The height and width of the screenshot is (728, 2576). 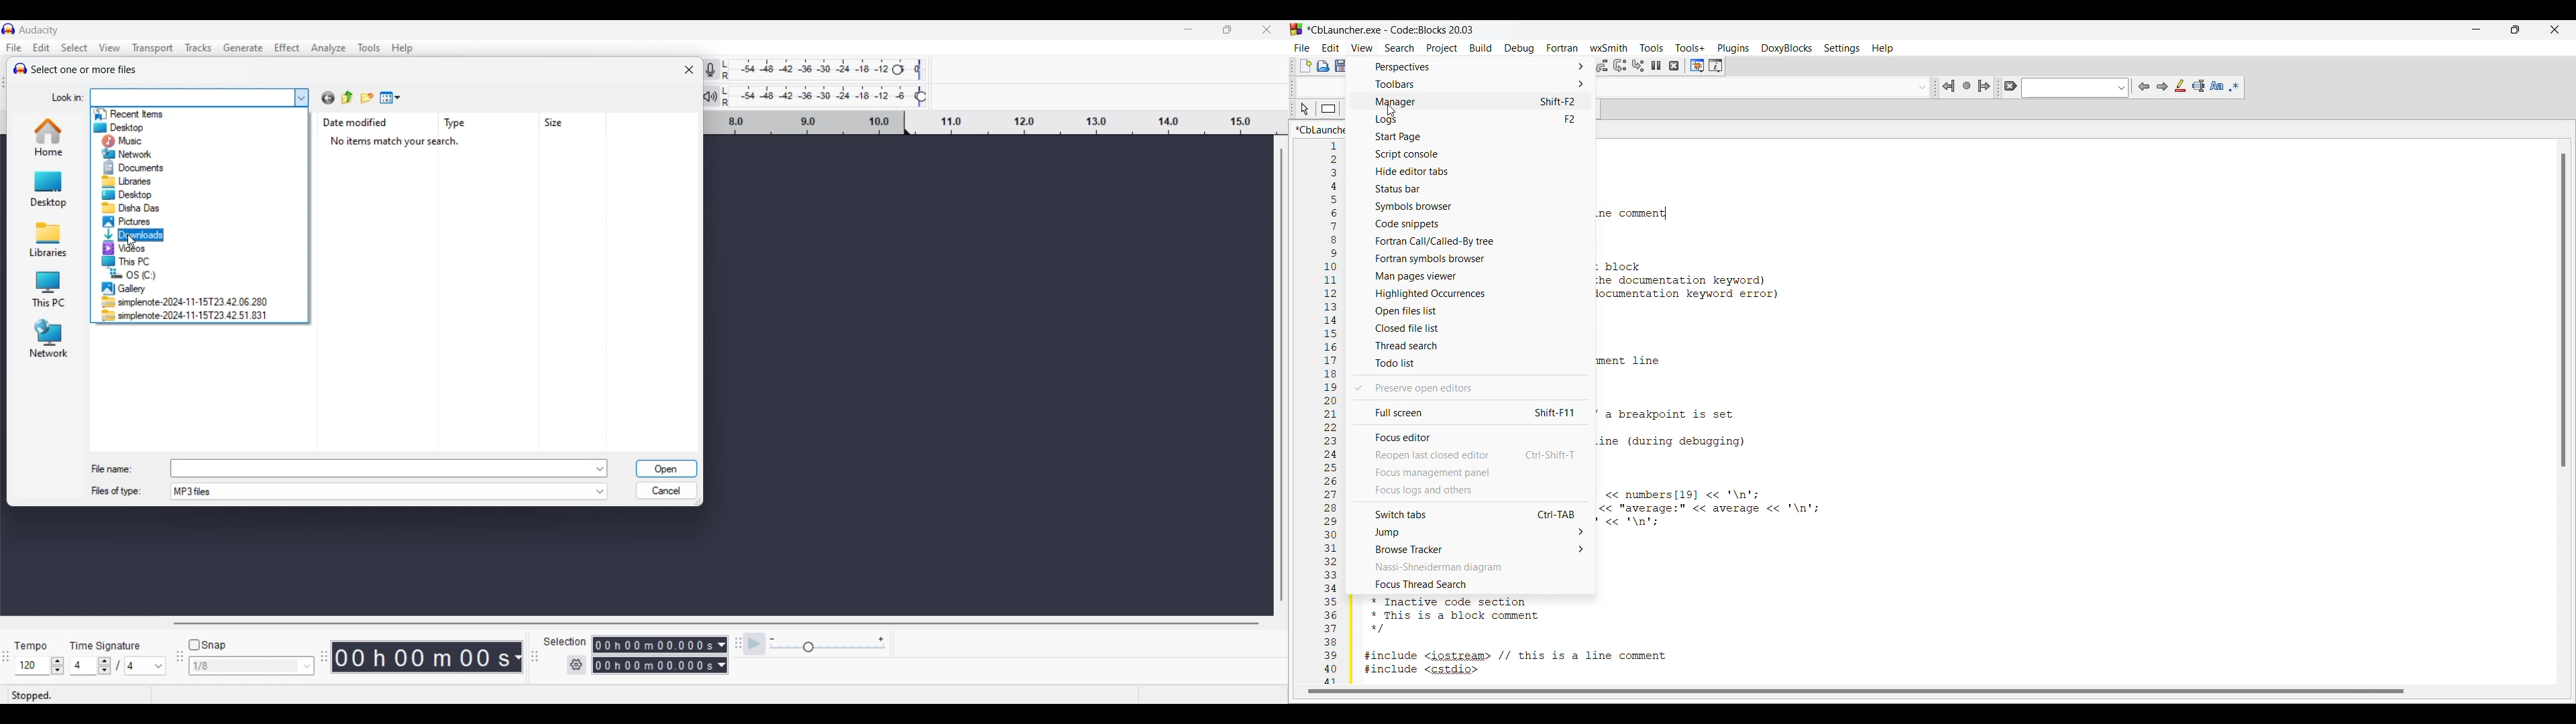 What do you see at coordinates (833, 97) in the screenshot?
I see `Playback level` at bounding box center [833, 97].